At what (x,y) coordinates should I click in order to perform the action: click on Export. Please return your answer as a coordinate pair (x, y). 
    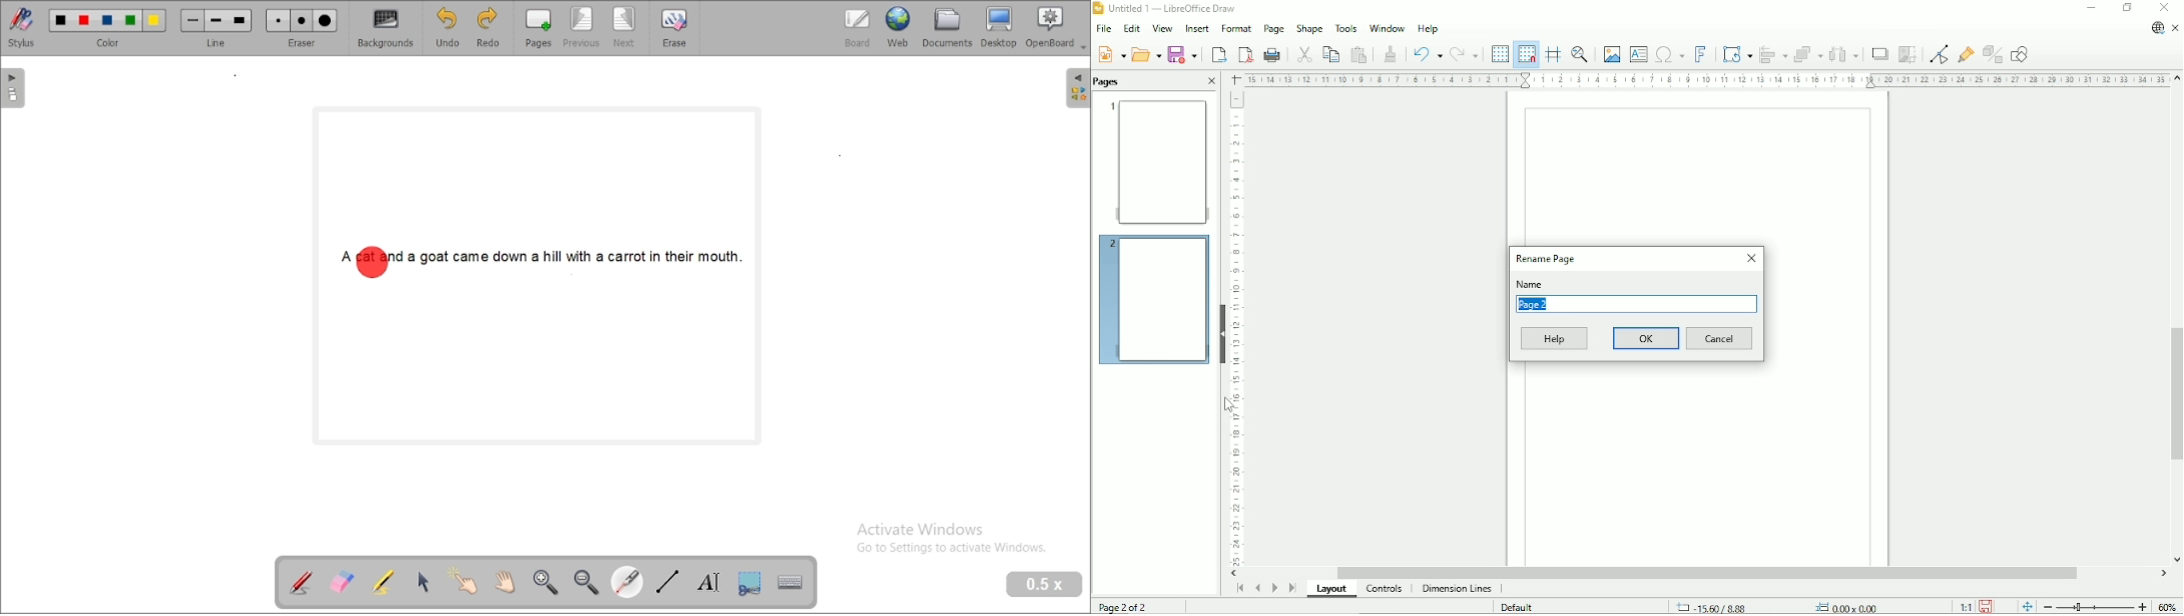
    Looking at the image, I should click on (1217, 54).